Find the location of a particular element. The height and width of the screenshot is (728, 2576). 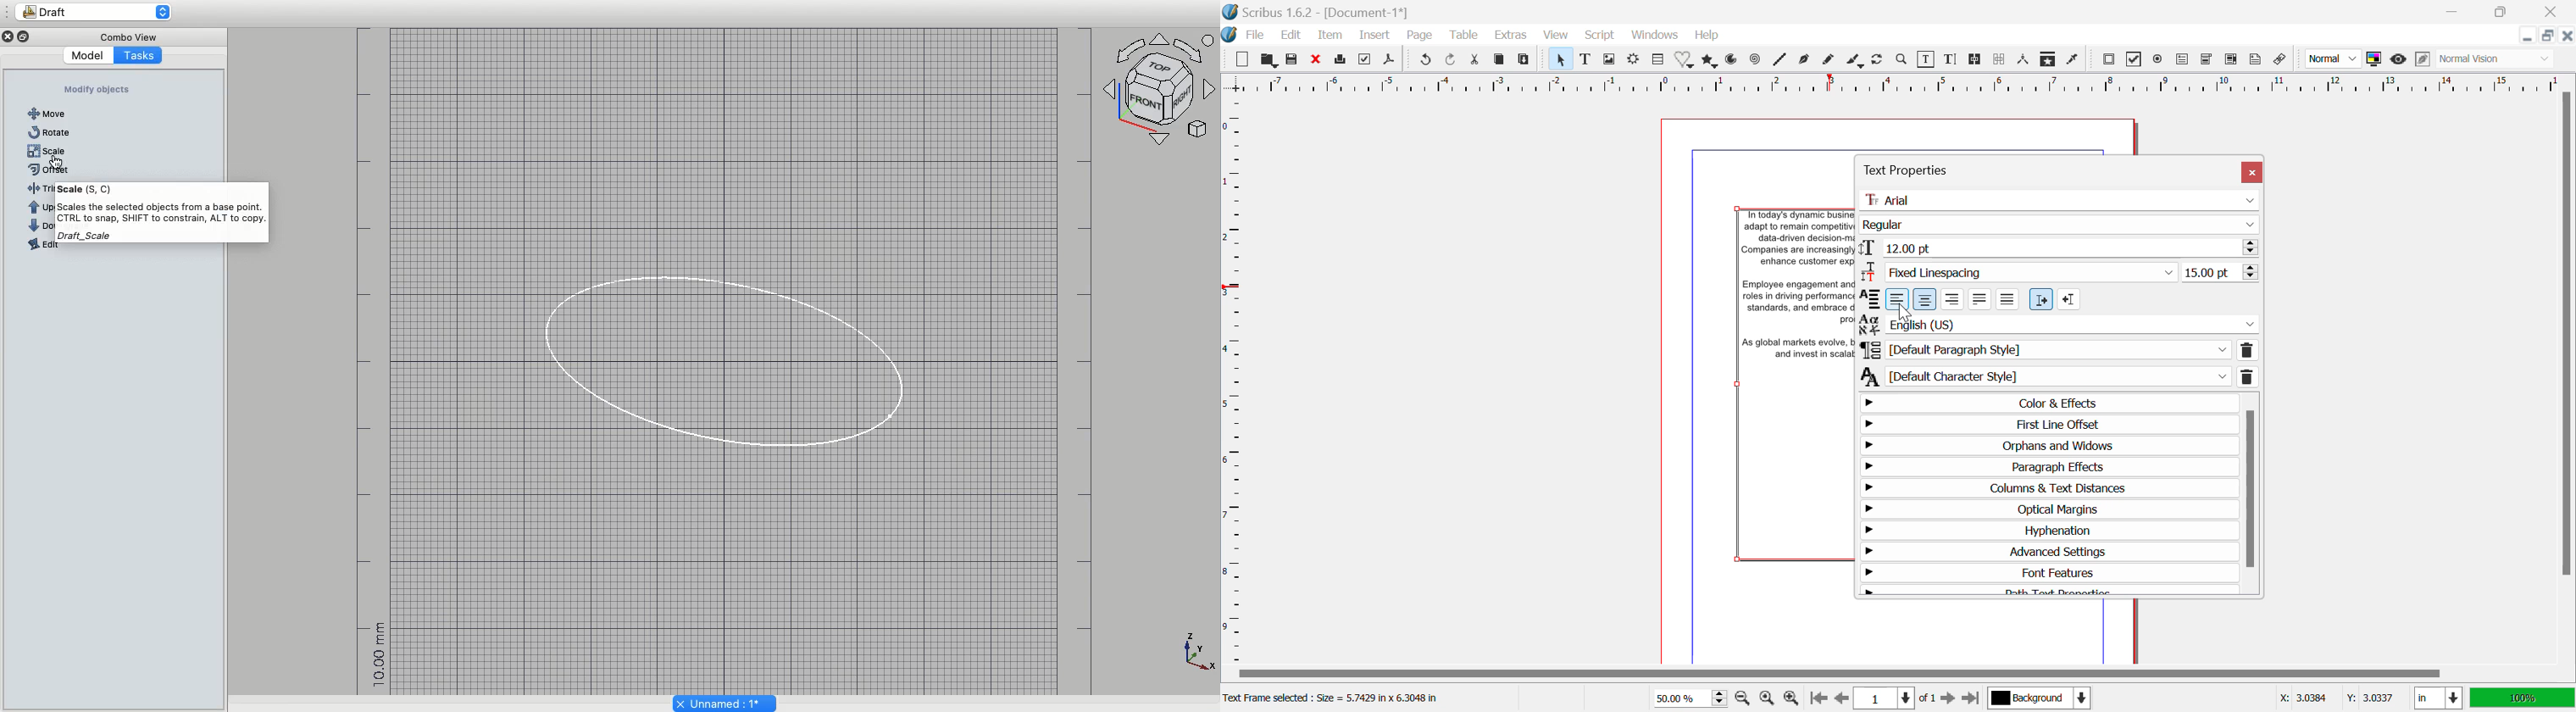

Scale is located at coordinates (52, 151).